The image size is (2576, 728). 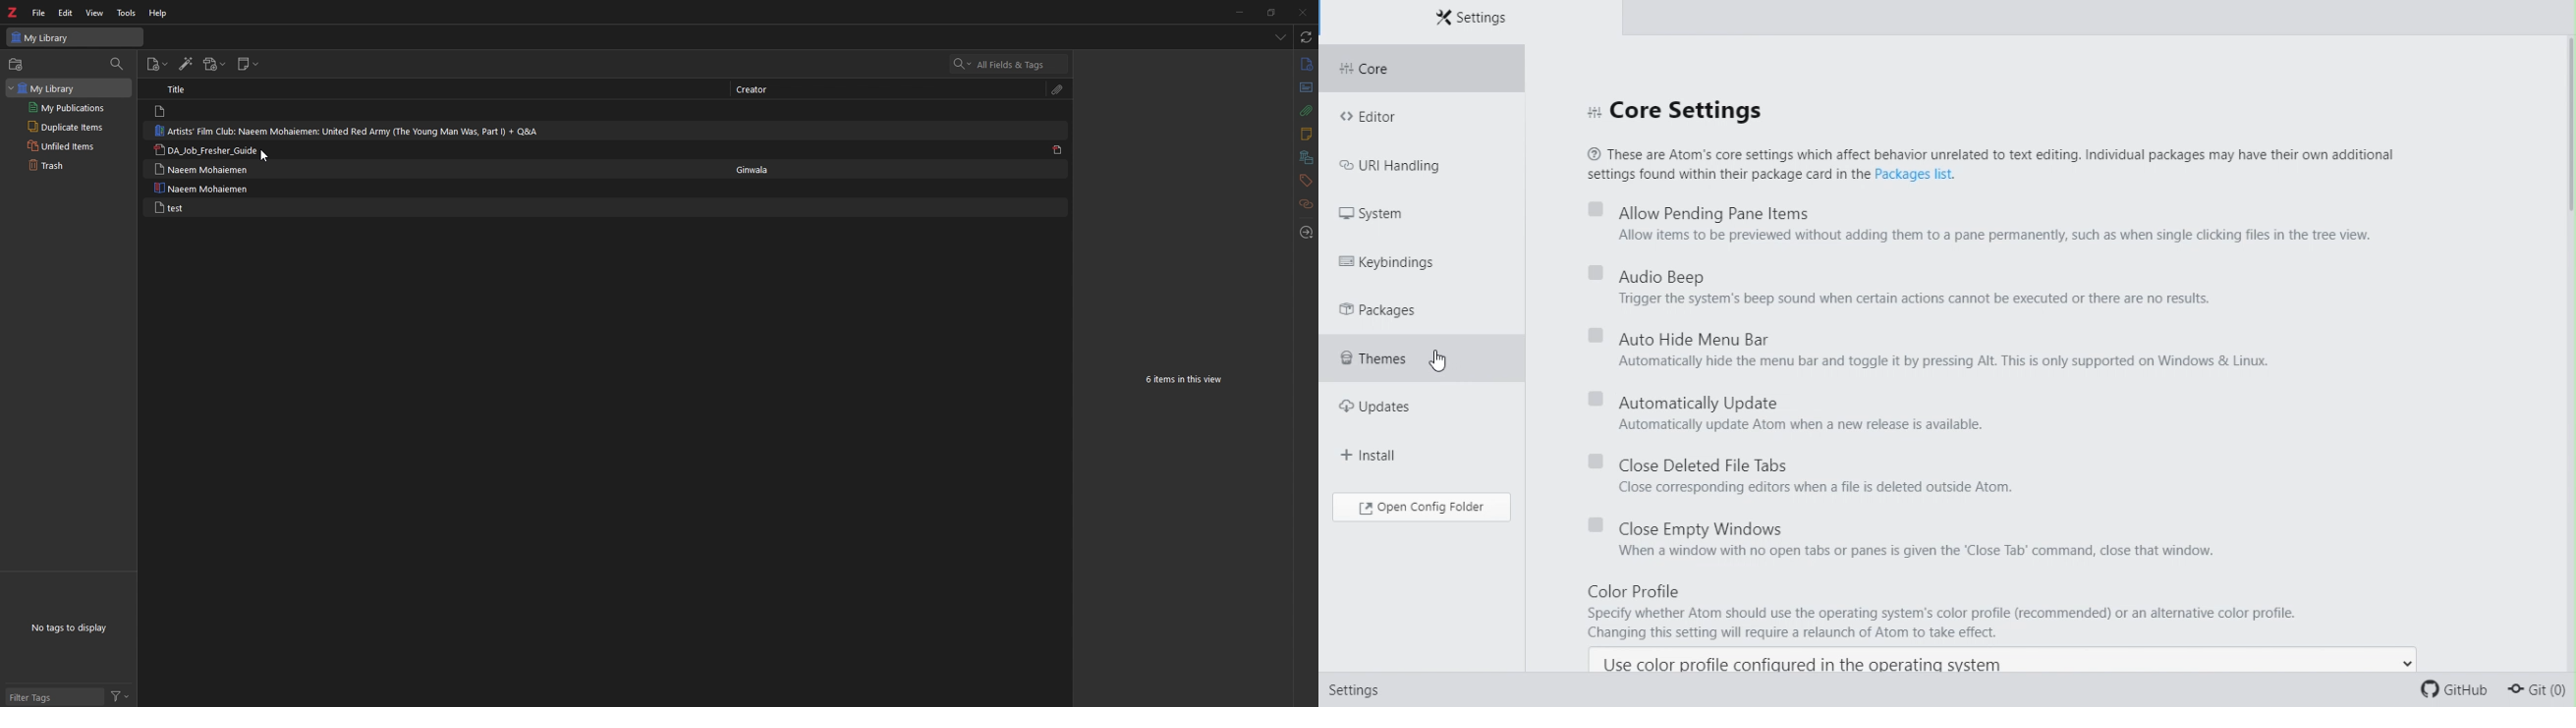 What do you see at coordinates (1399, 361) in the screenshot?
I see `Themes` at bounding box center [1399, 361].